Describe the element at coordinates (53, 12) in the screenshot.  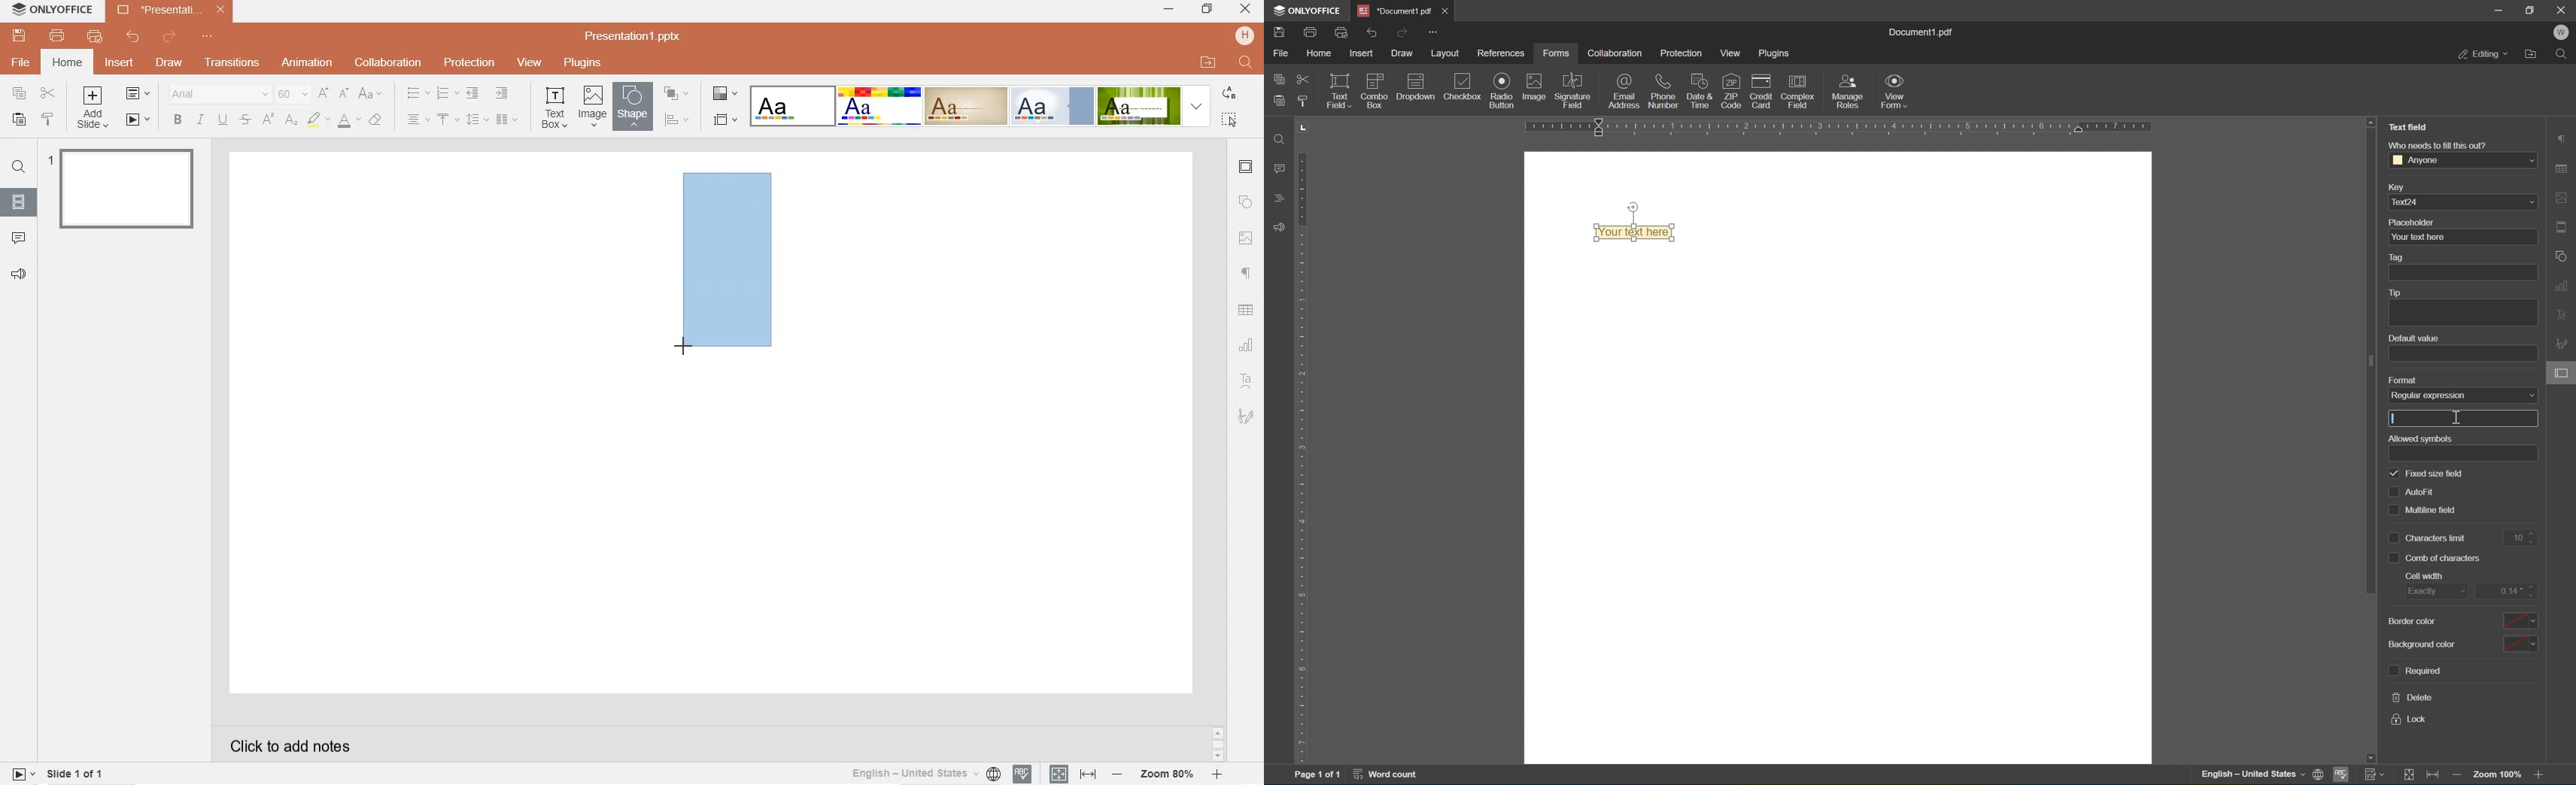
I see `ONLYOFFICE` at that location.